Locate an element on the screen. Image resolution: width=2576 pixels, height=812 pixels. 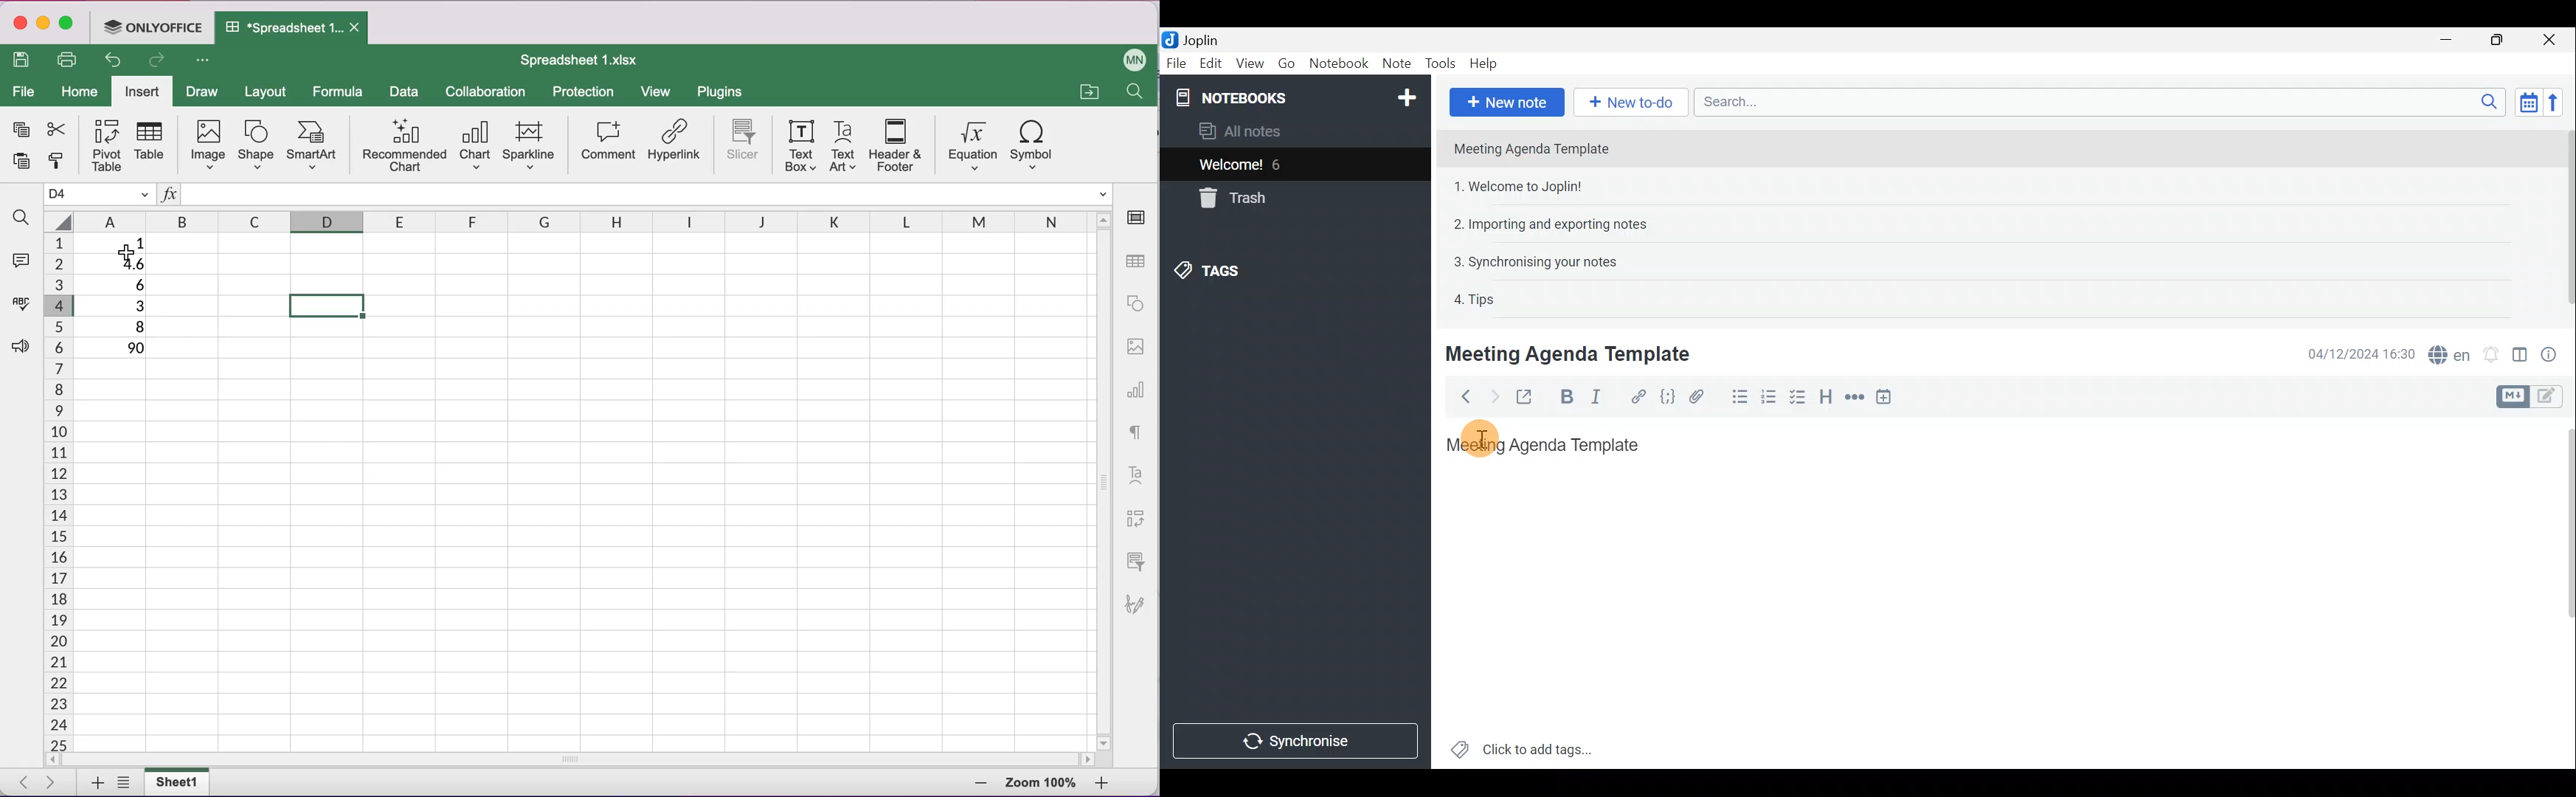
Name manager D4 is located at coordinates (98, 195).